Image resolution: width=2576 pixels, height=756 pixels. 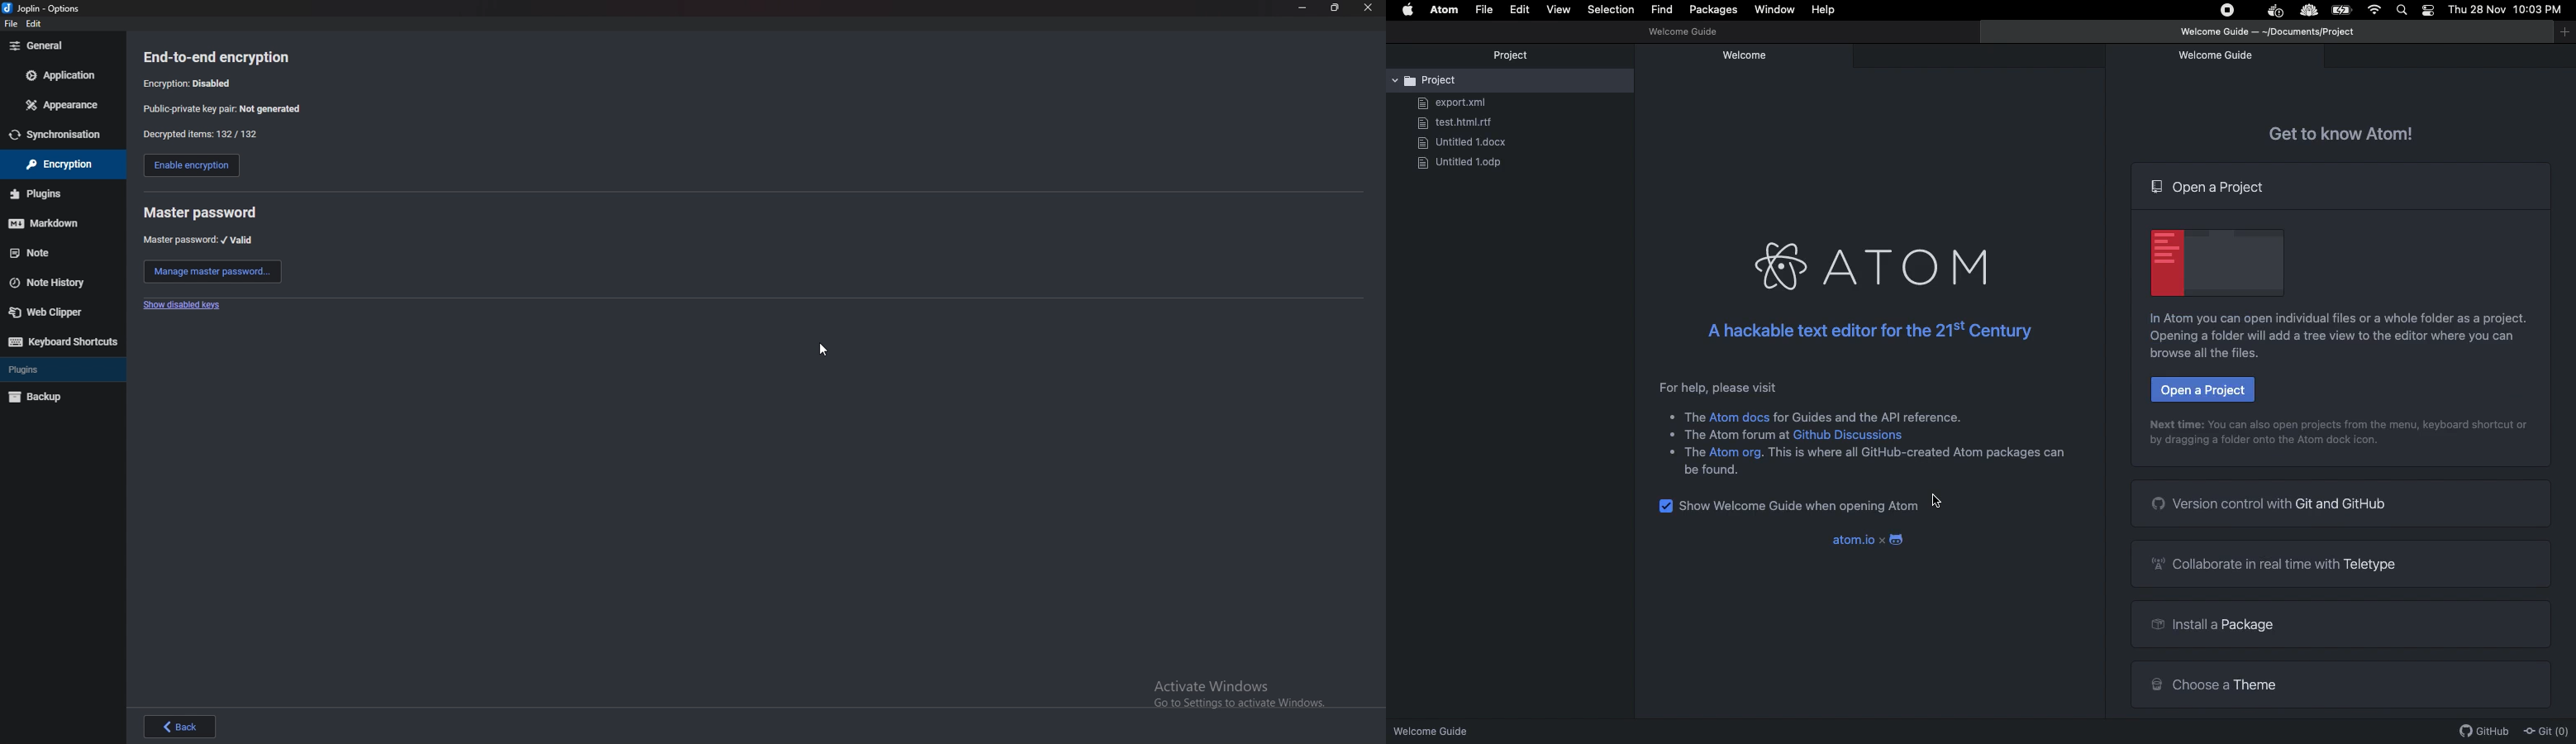 I want to click on Instructional text, so click(x=2328, y=321).